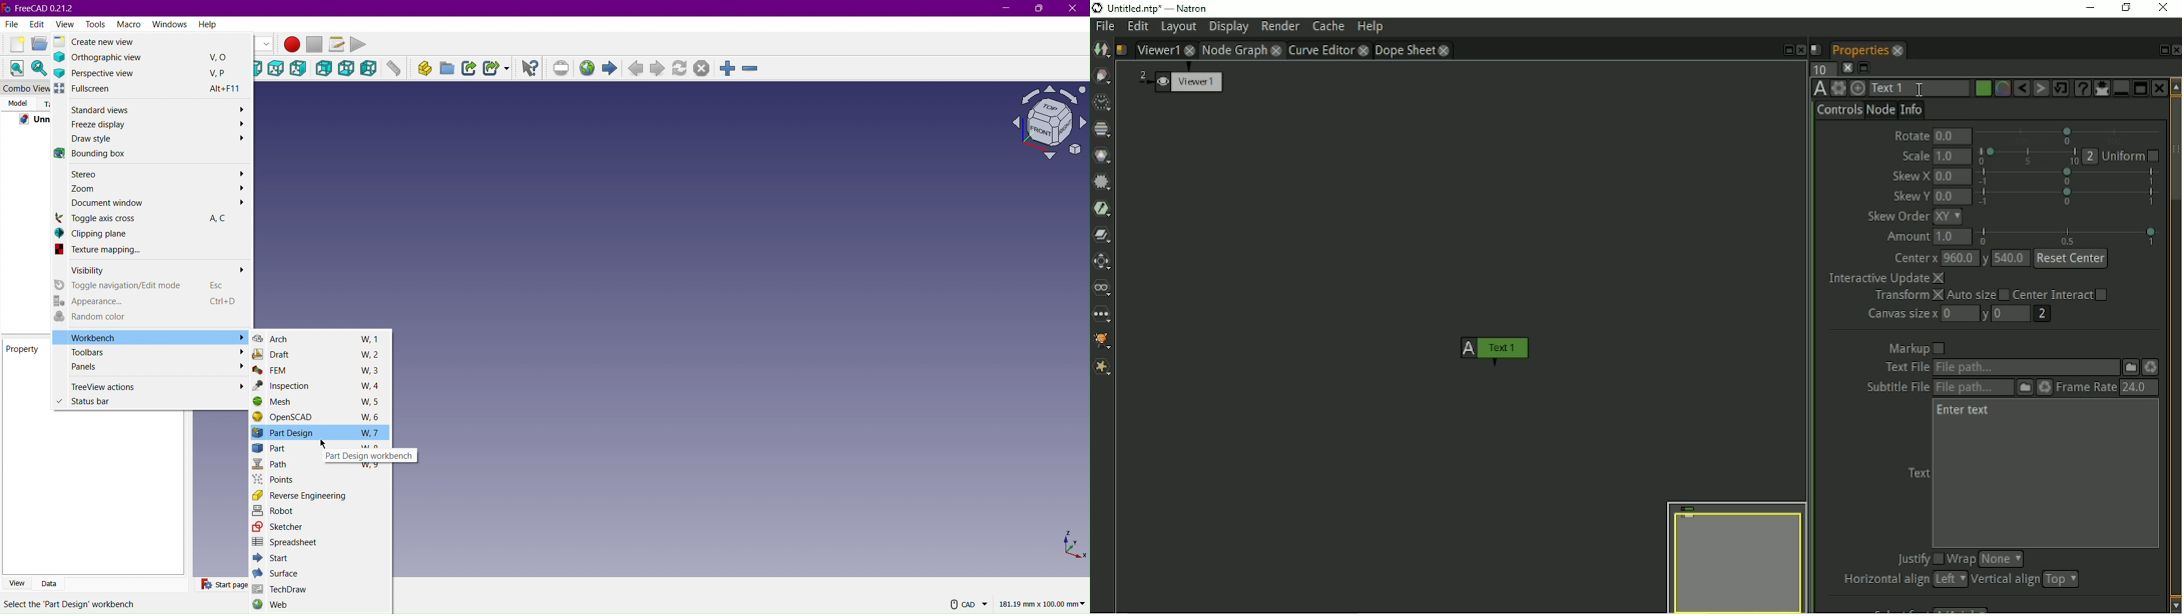 The image size is (2184, 616). Describe the element at coordinates (322, 387) in the screenshot. I see `Inspection W, 4` at that location.